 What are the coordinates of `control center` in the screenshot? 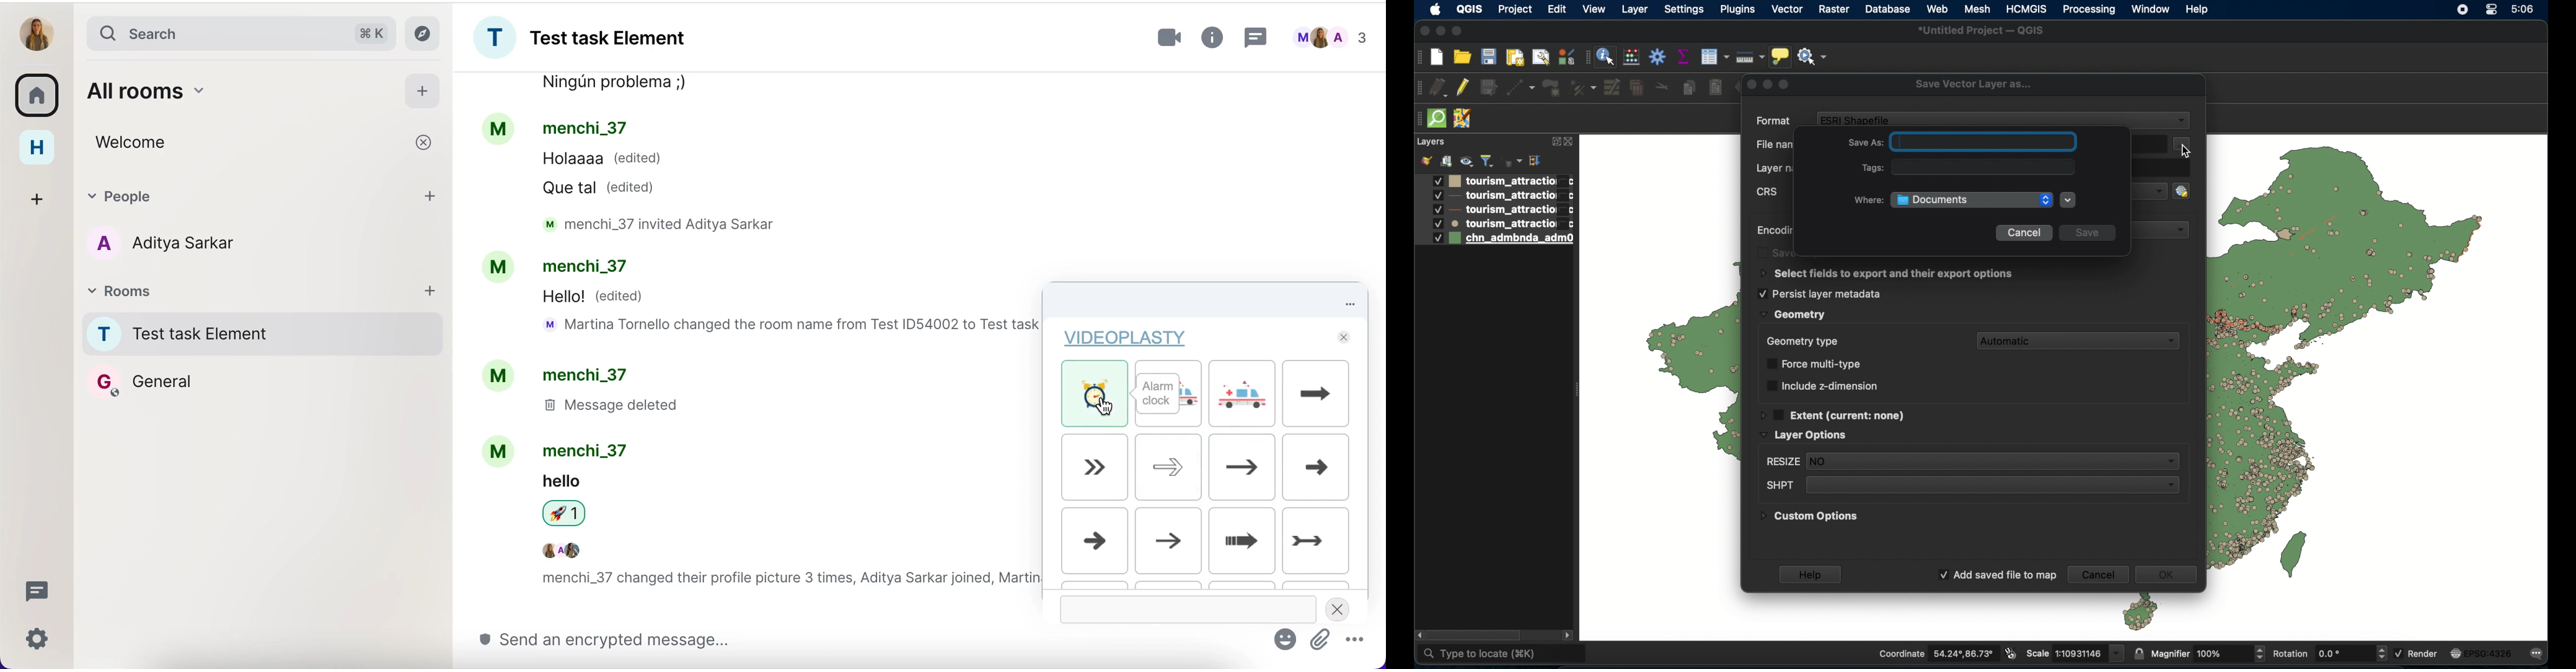 It's located at (2494, 11).